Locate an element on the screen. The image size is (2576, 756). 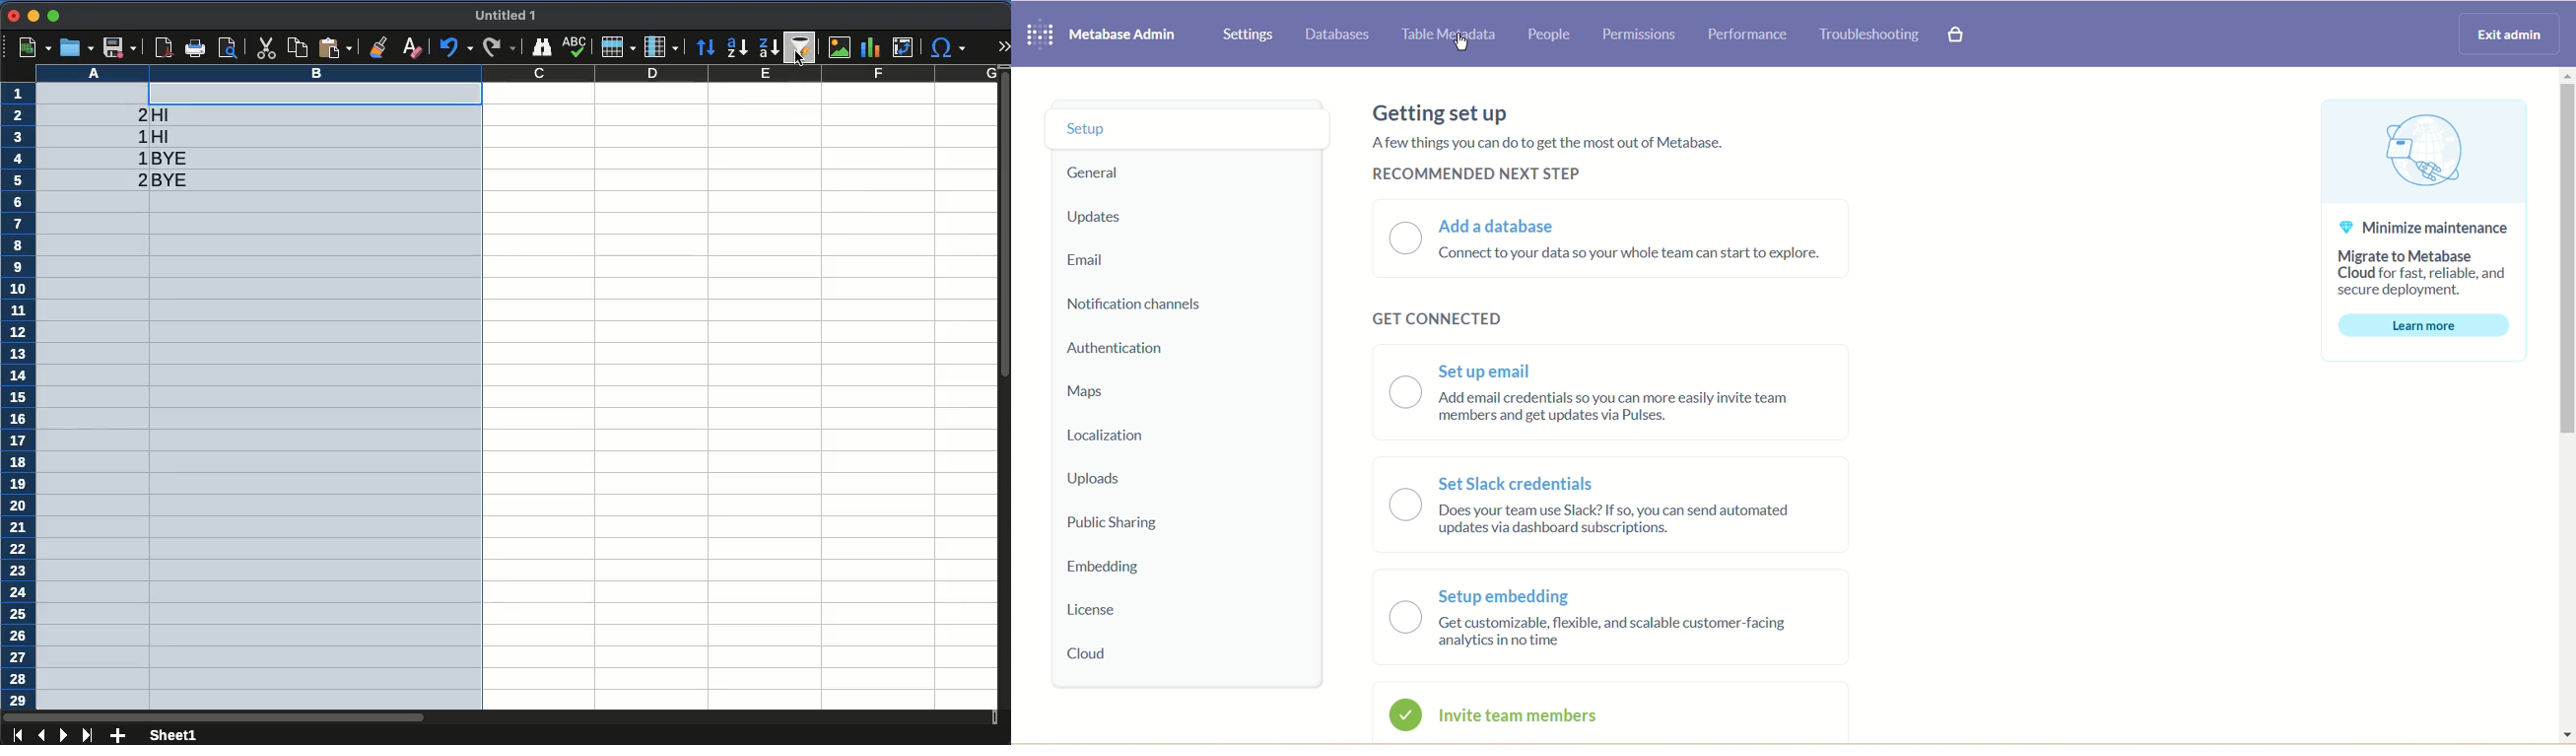
1 is located at coordinates (137, 136).